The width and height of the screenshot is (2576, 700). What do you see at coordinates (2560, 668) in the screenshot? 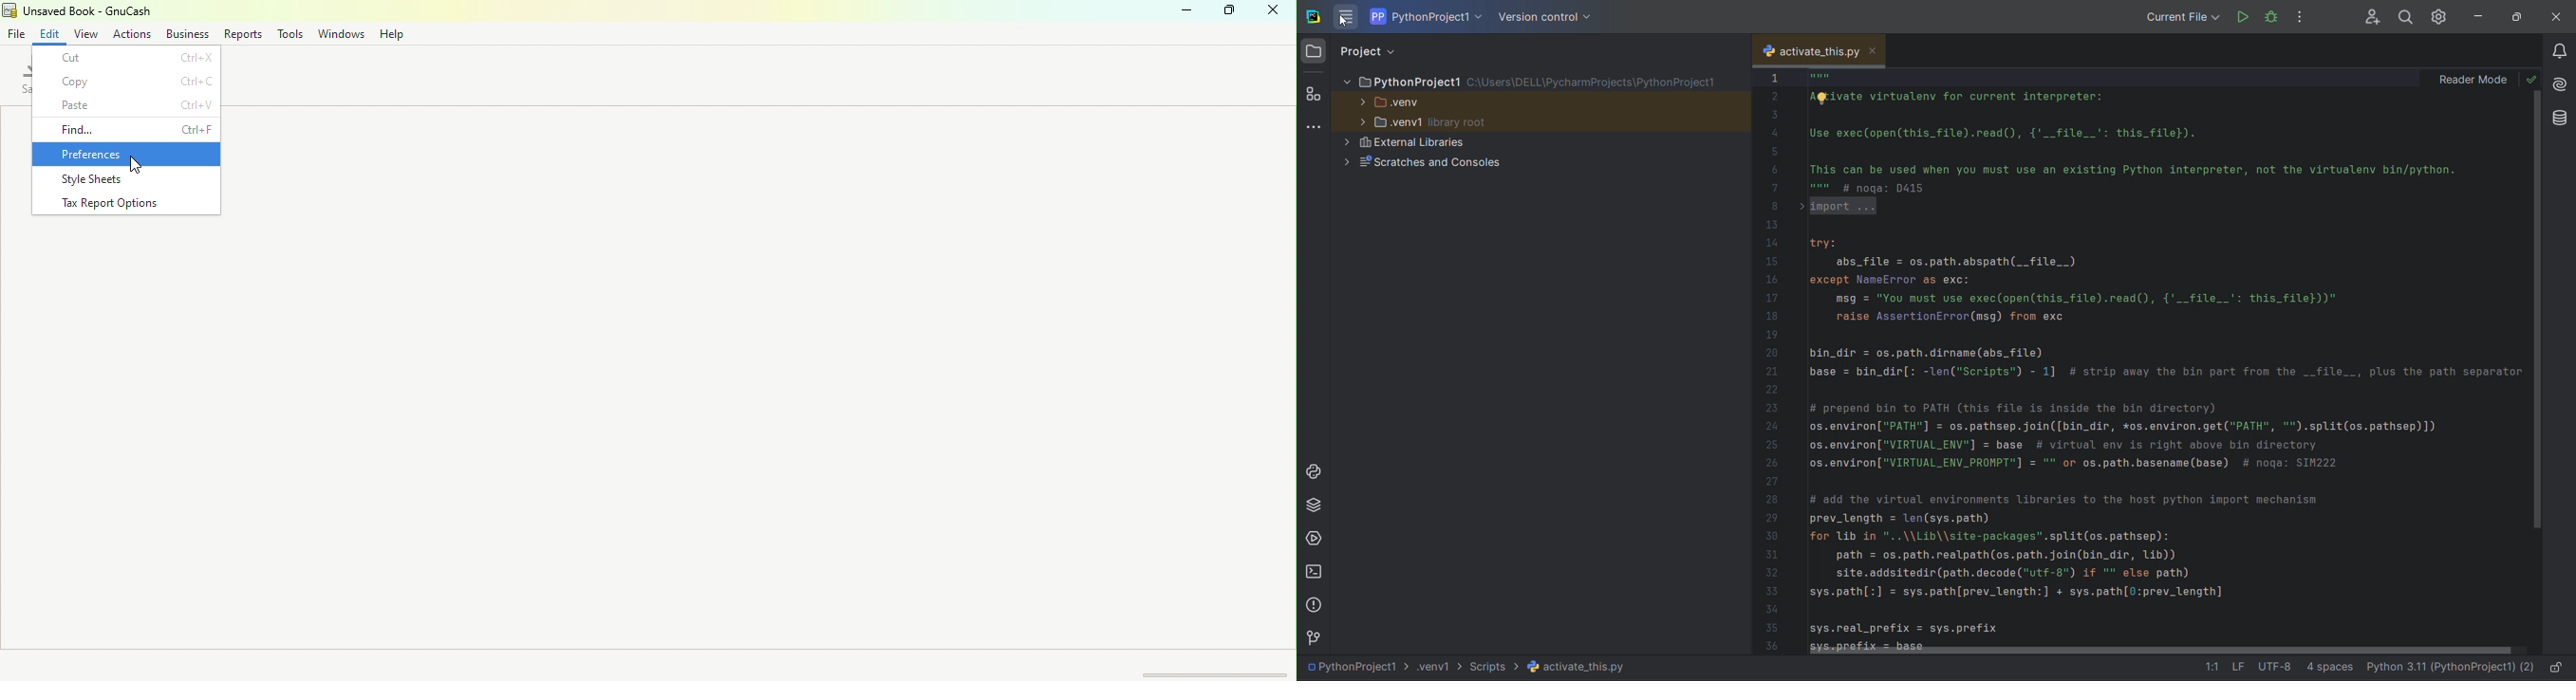
I see `lock` at bounding box center [2560, 668].